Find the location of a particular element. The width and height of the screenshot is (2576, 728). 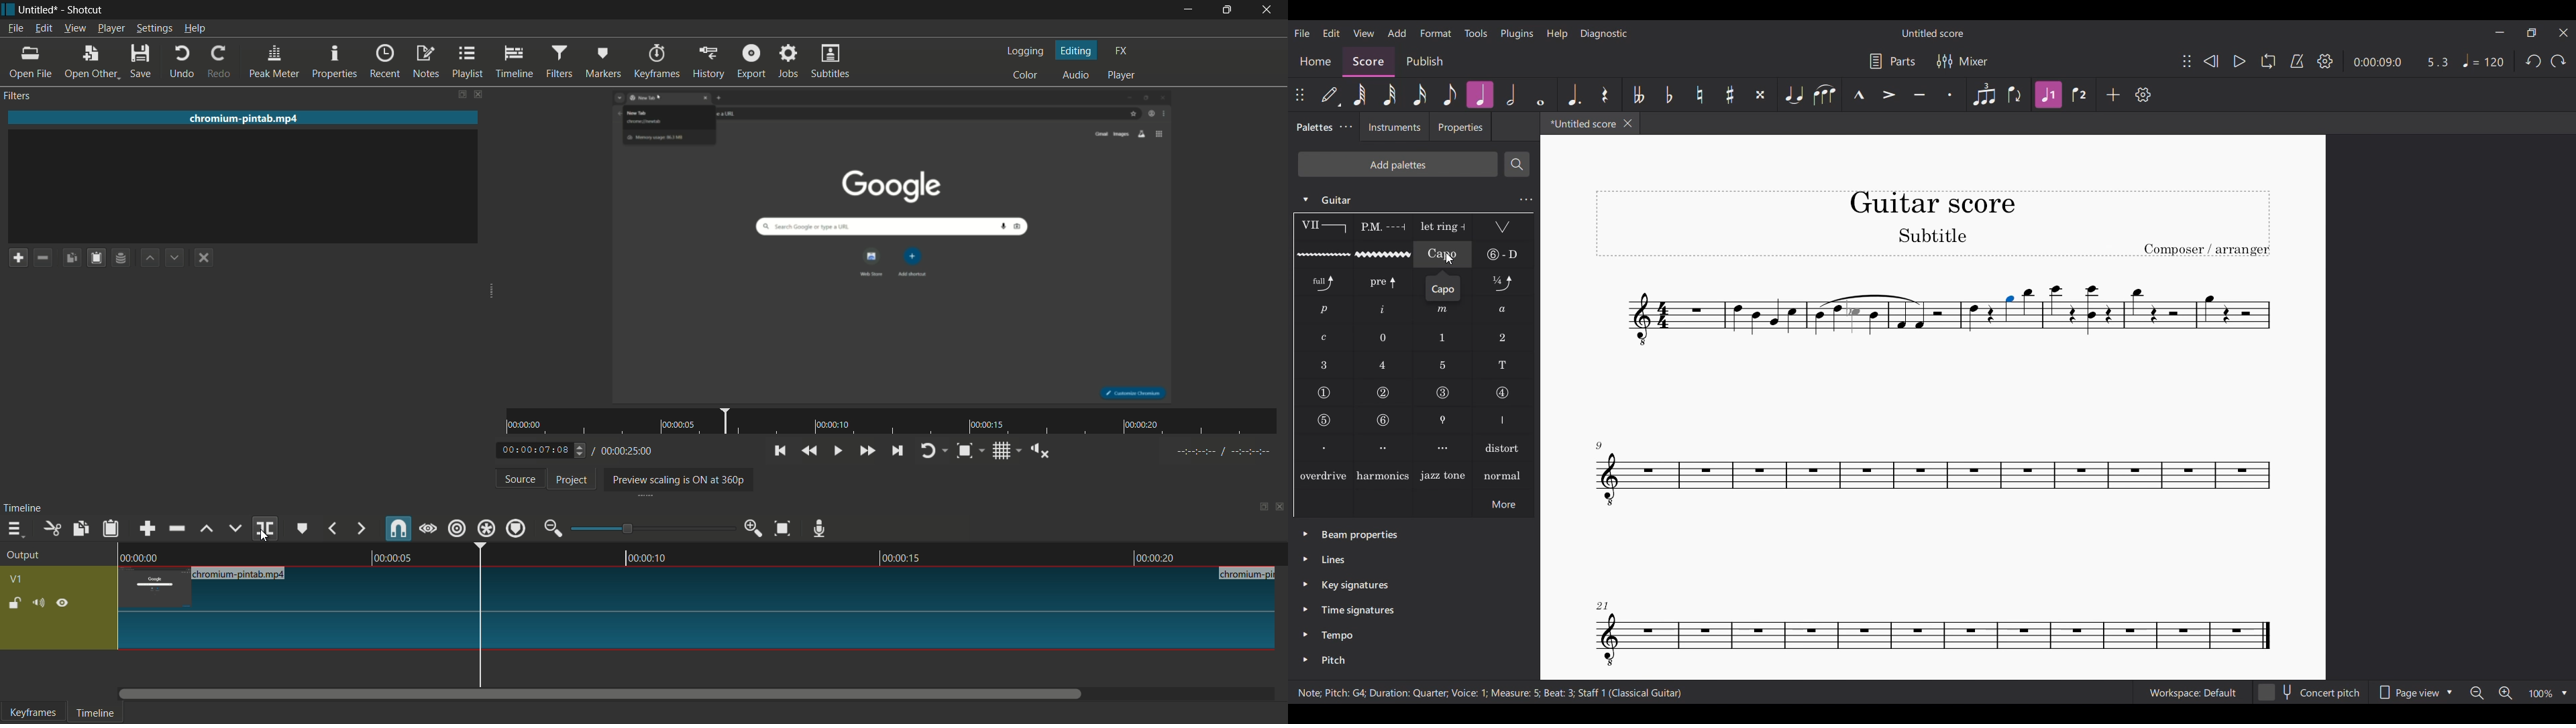

Zoom options is located at coordinates (2548, 694).